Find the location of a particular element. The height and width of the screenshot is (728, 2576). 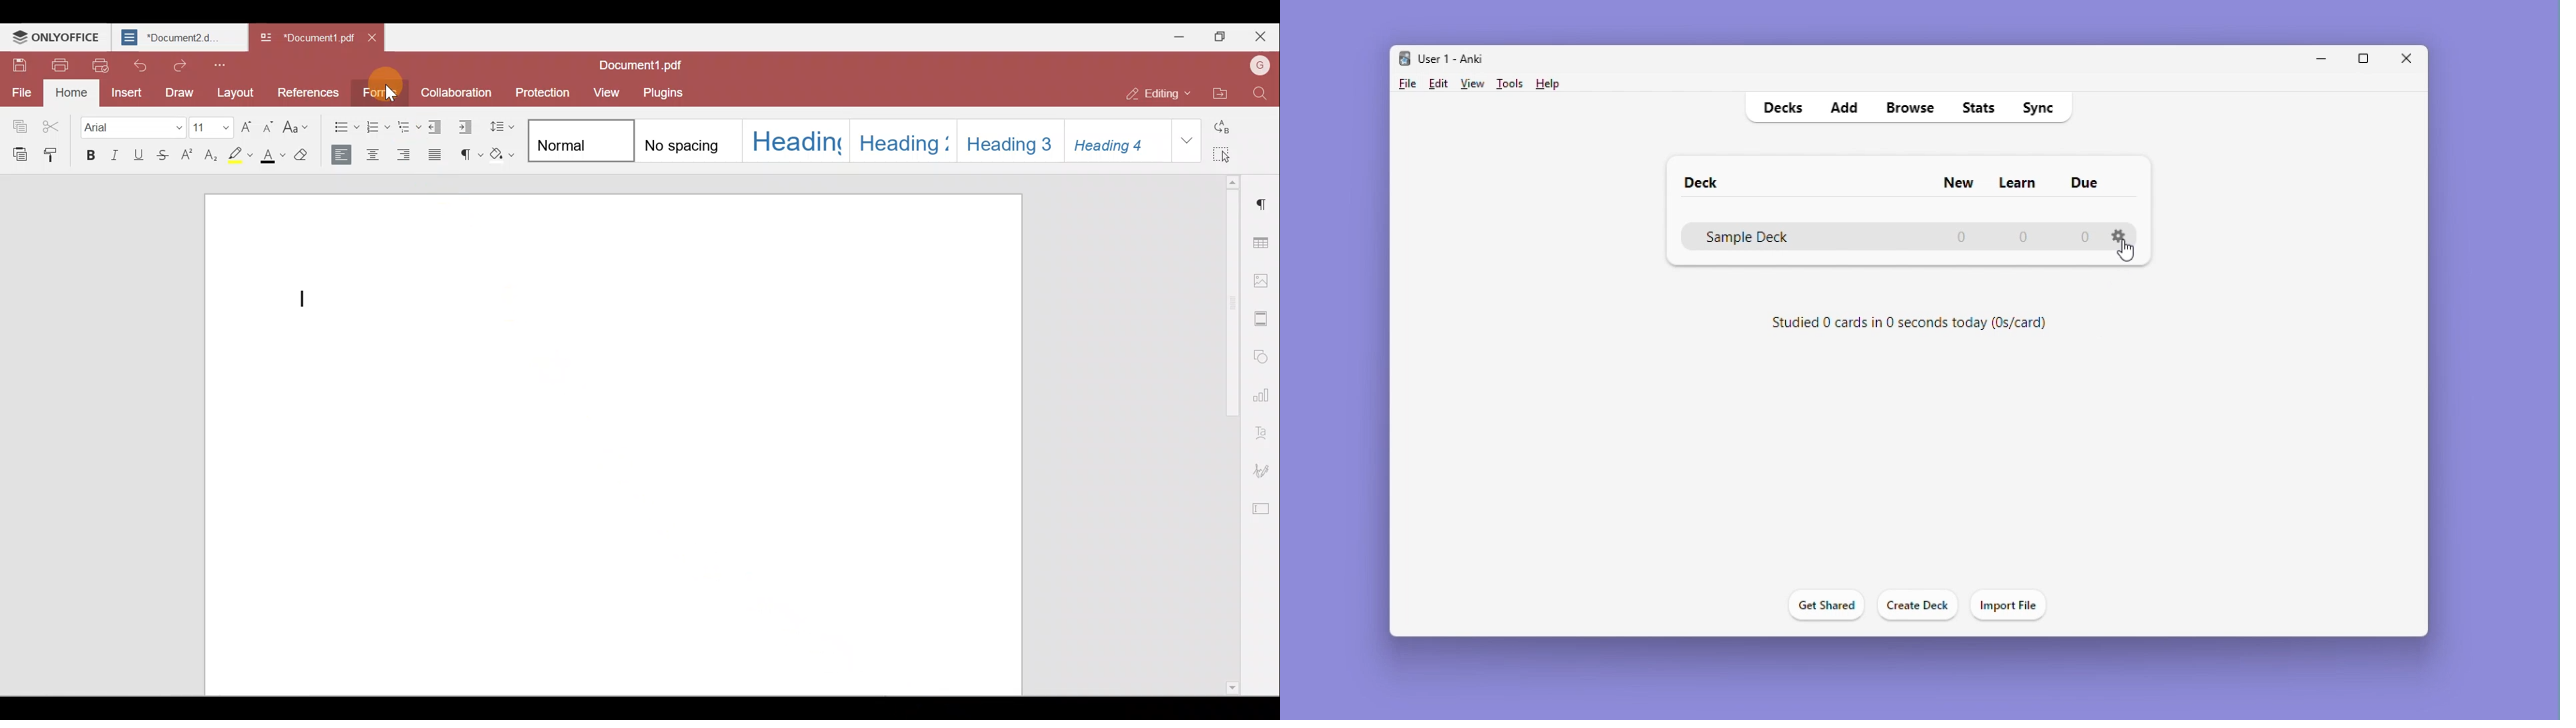

sync is located at coordinates (2040, 108).